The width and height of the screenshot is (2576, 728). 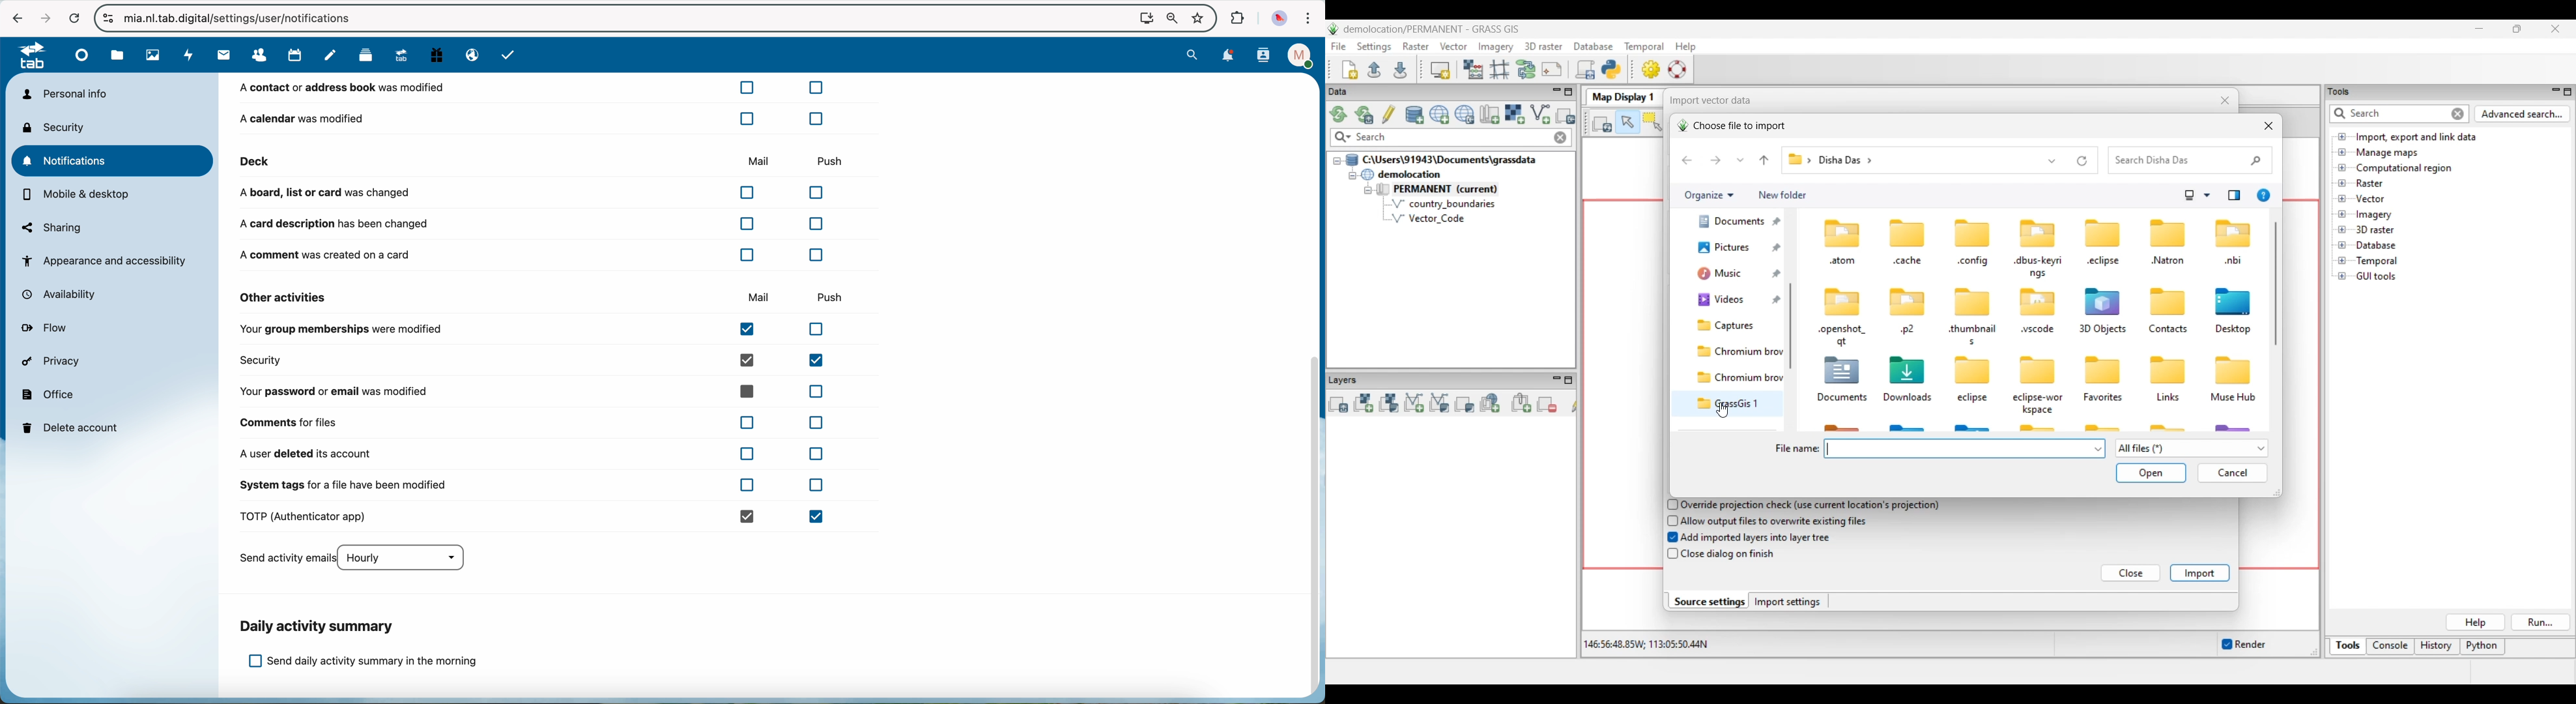 I want to click on notifications, so click(x=1229, y=56).